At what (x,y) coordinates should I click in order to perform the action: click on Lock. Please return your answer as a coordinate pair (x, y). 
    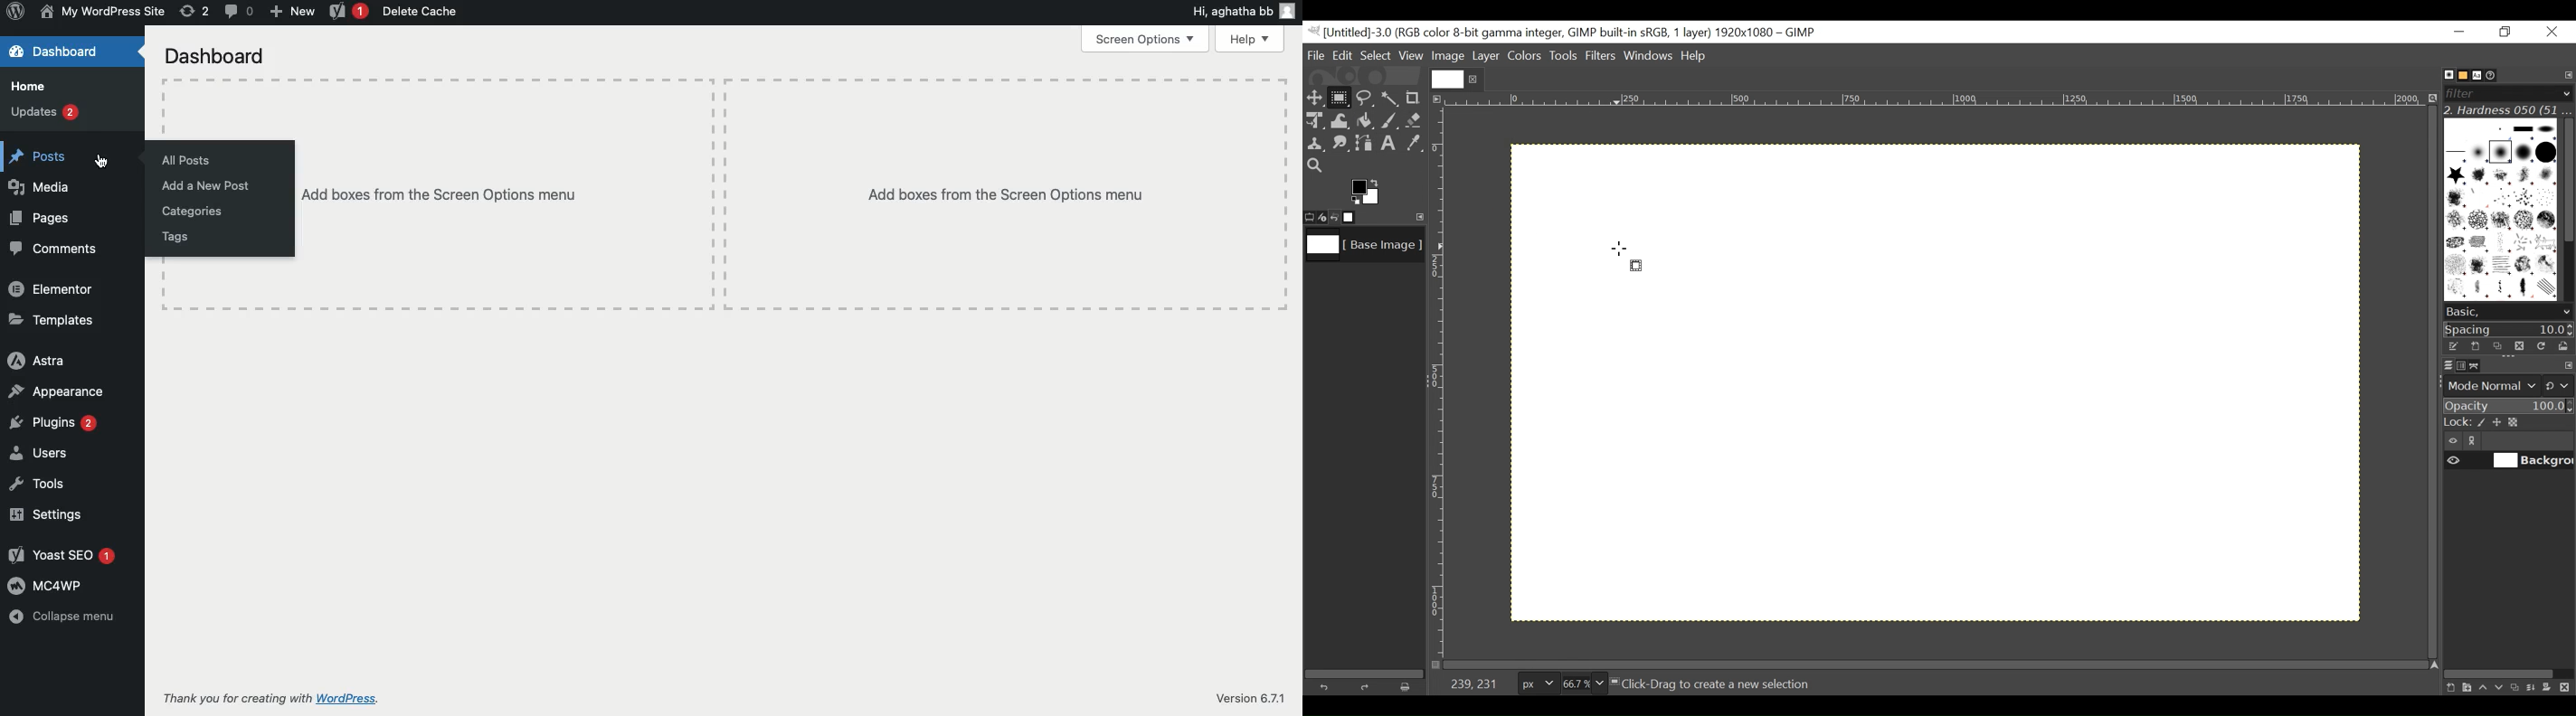
    Looking at the image, I should click on (2508, 423).